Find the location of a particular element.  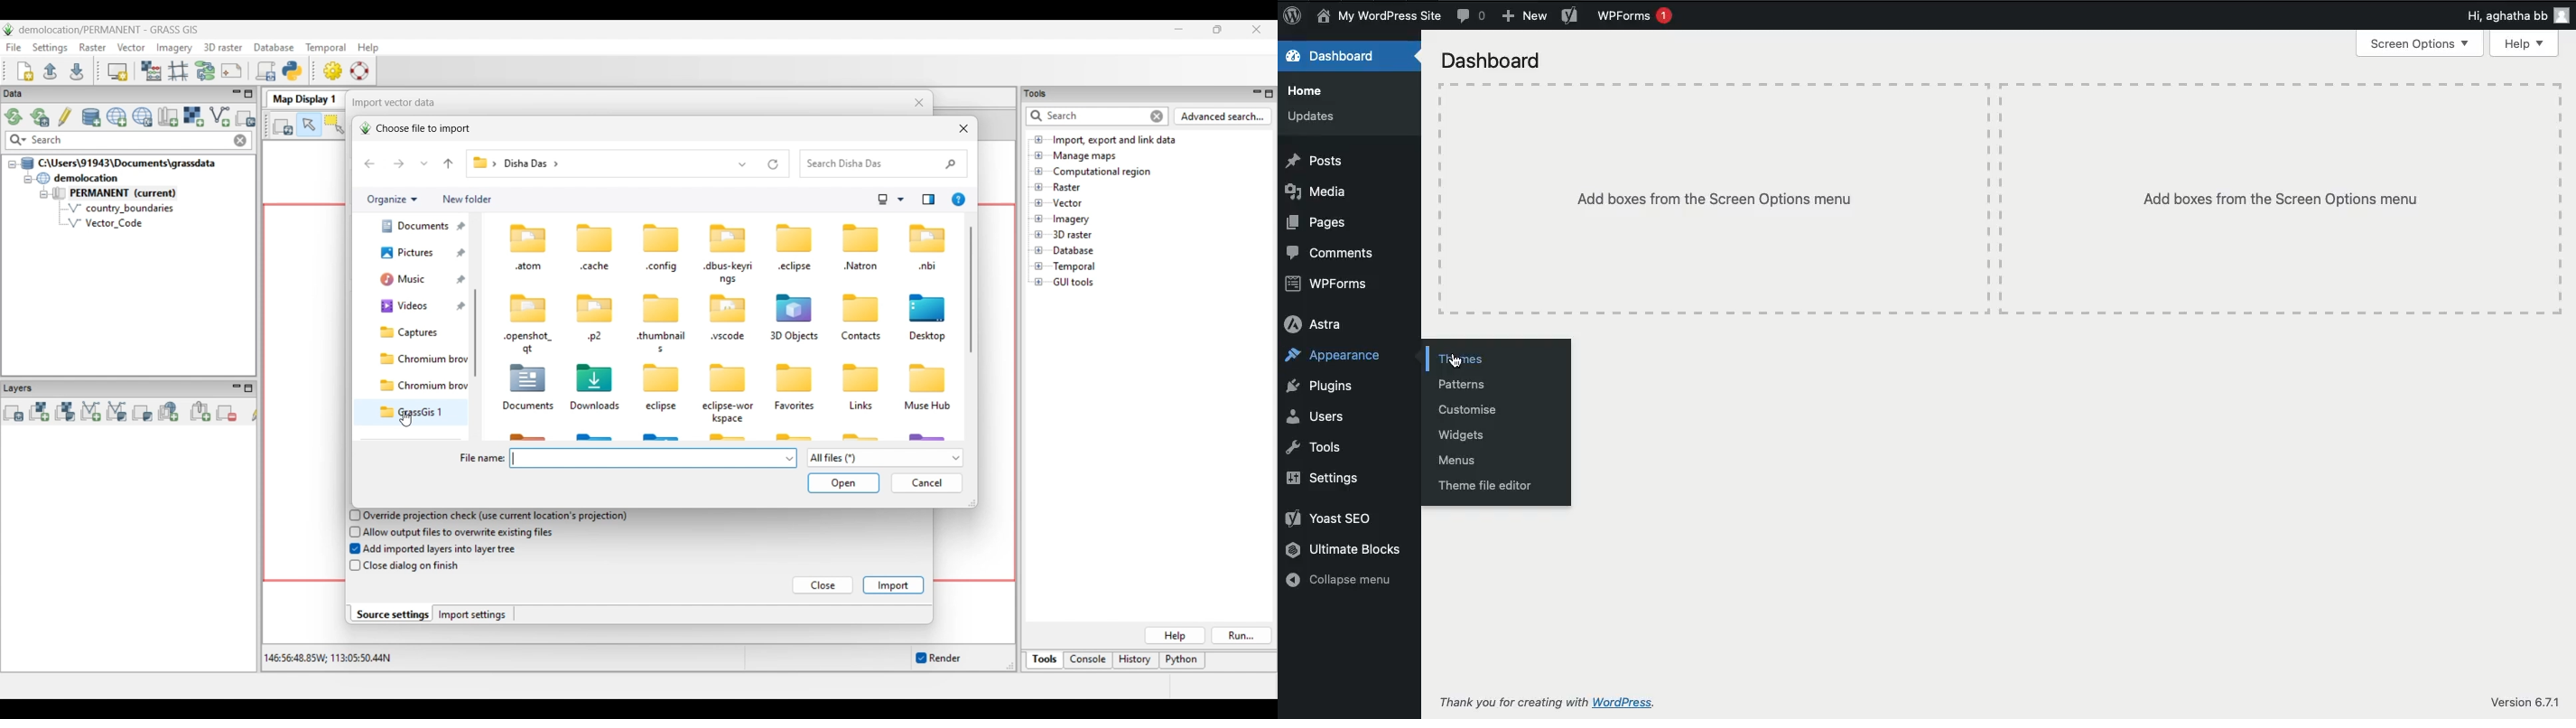

Show list of previous locations is located at coordinates (743, 164).